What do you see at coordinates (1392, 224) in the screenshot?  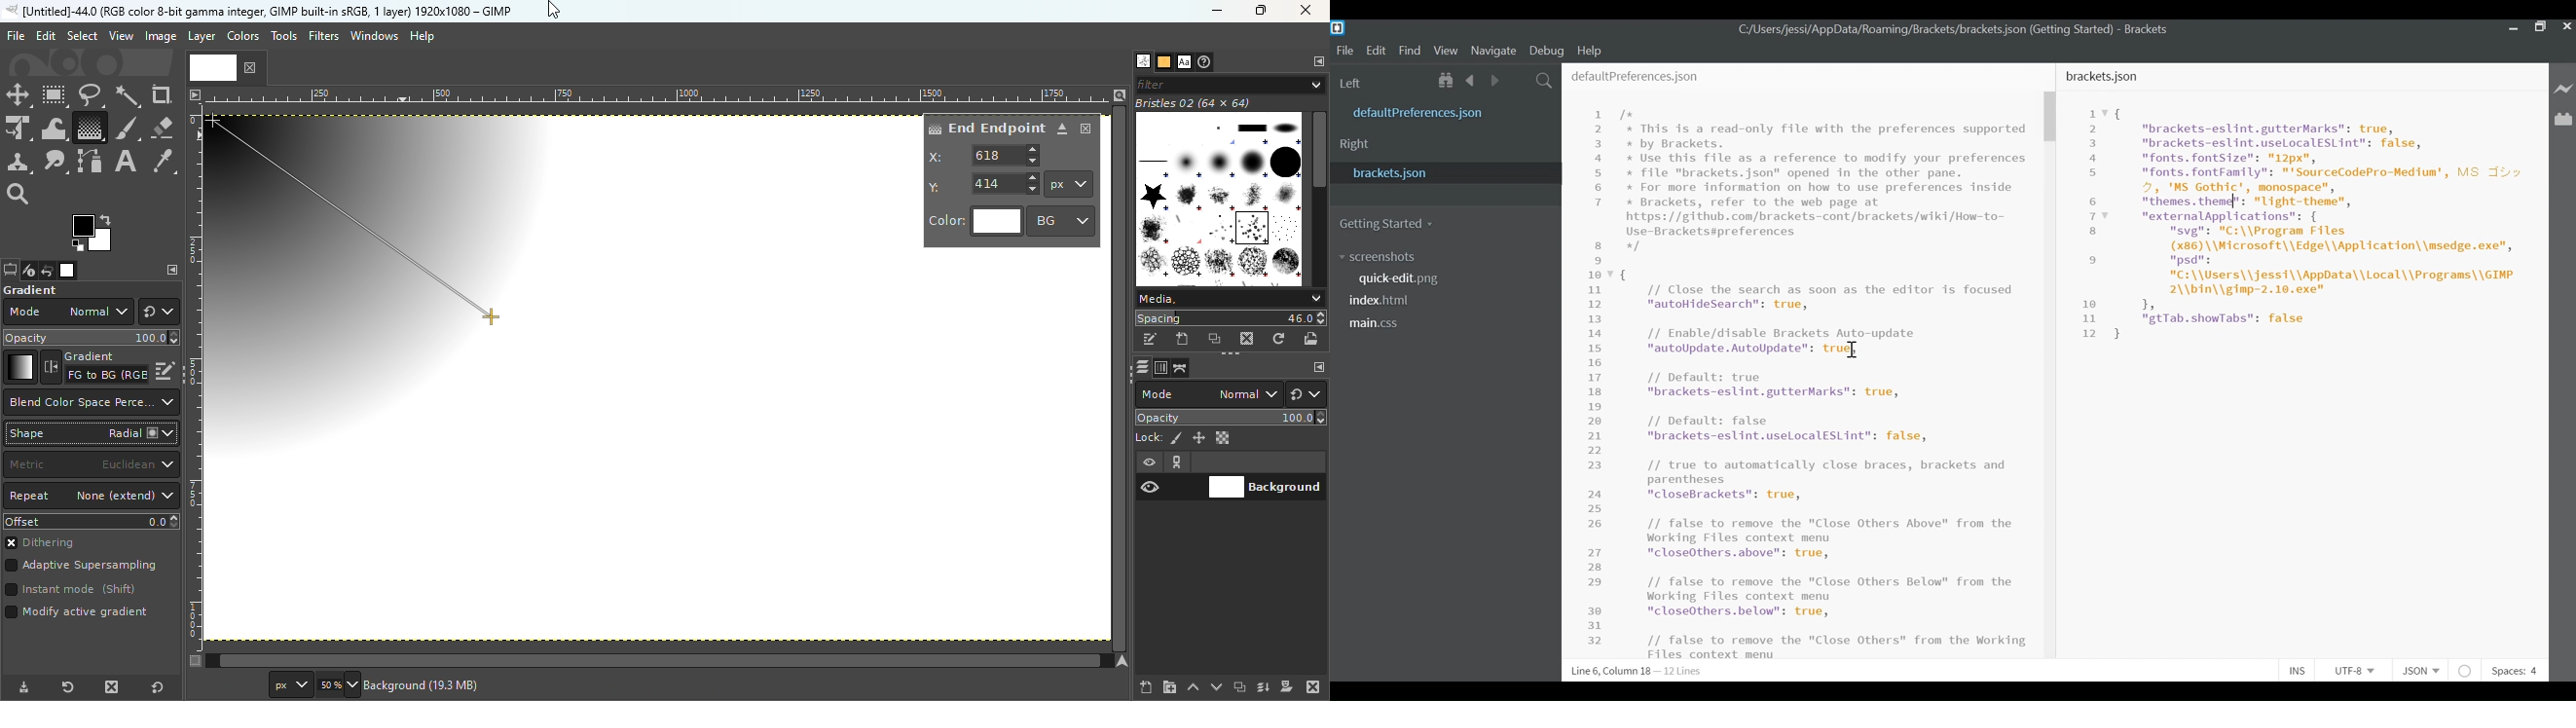 I see `Getting Started` at bounding box center [1392, 224].